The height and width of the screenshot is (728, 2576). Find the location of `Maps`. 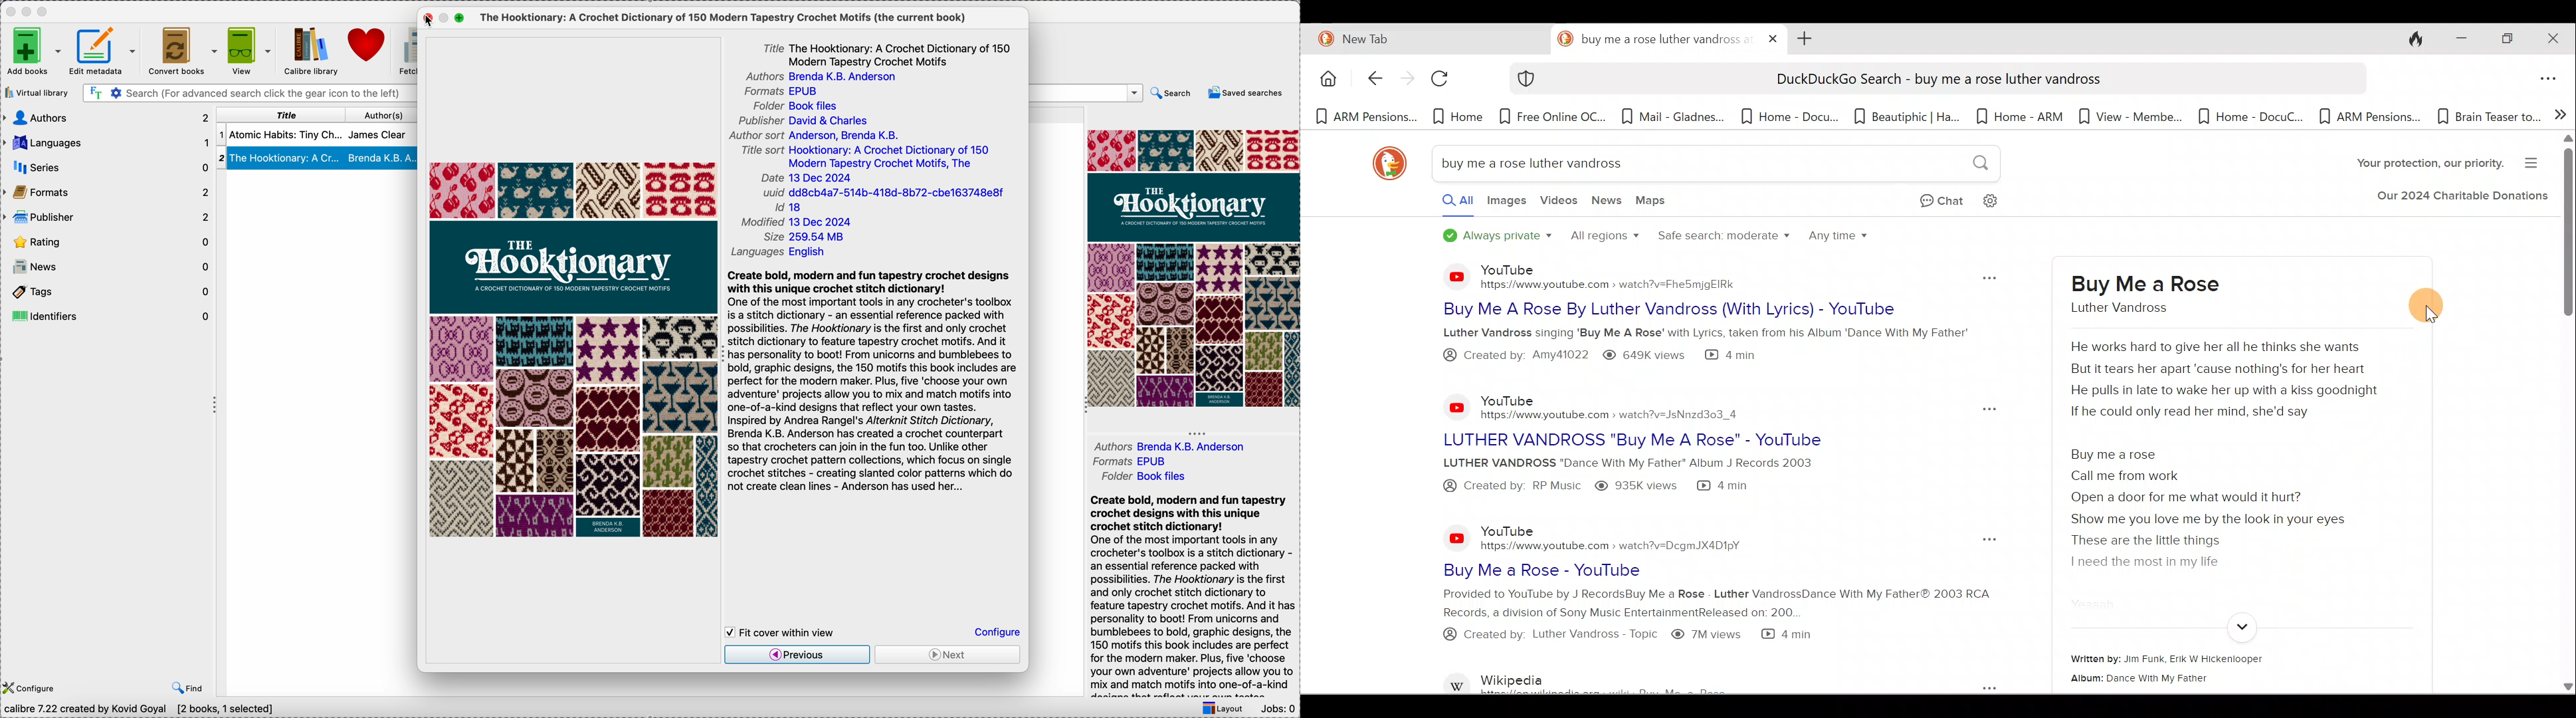

Maps is located at coordinates (1654, 203).